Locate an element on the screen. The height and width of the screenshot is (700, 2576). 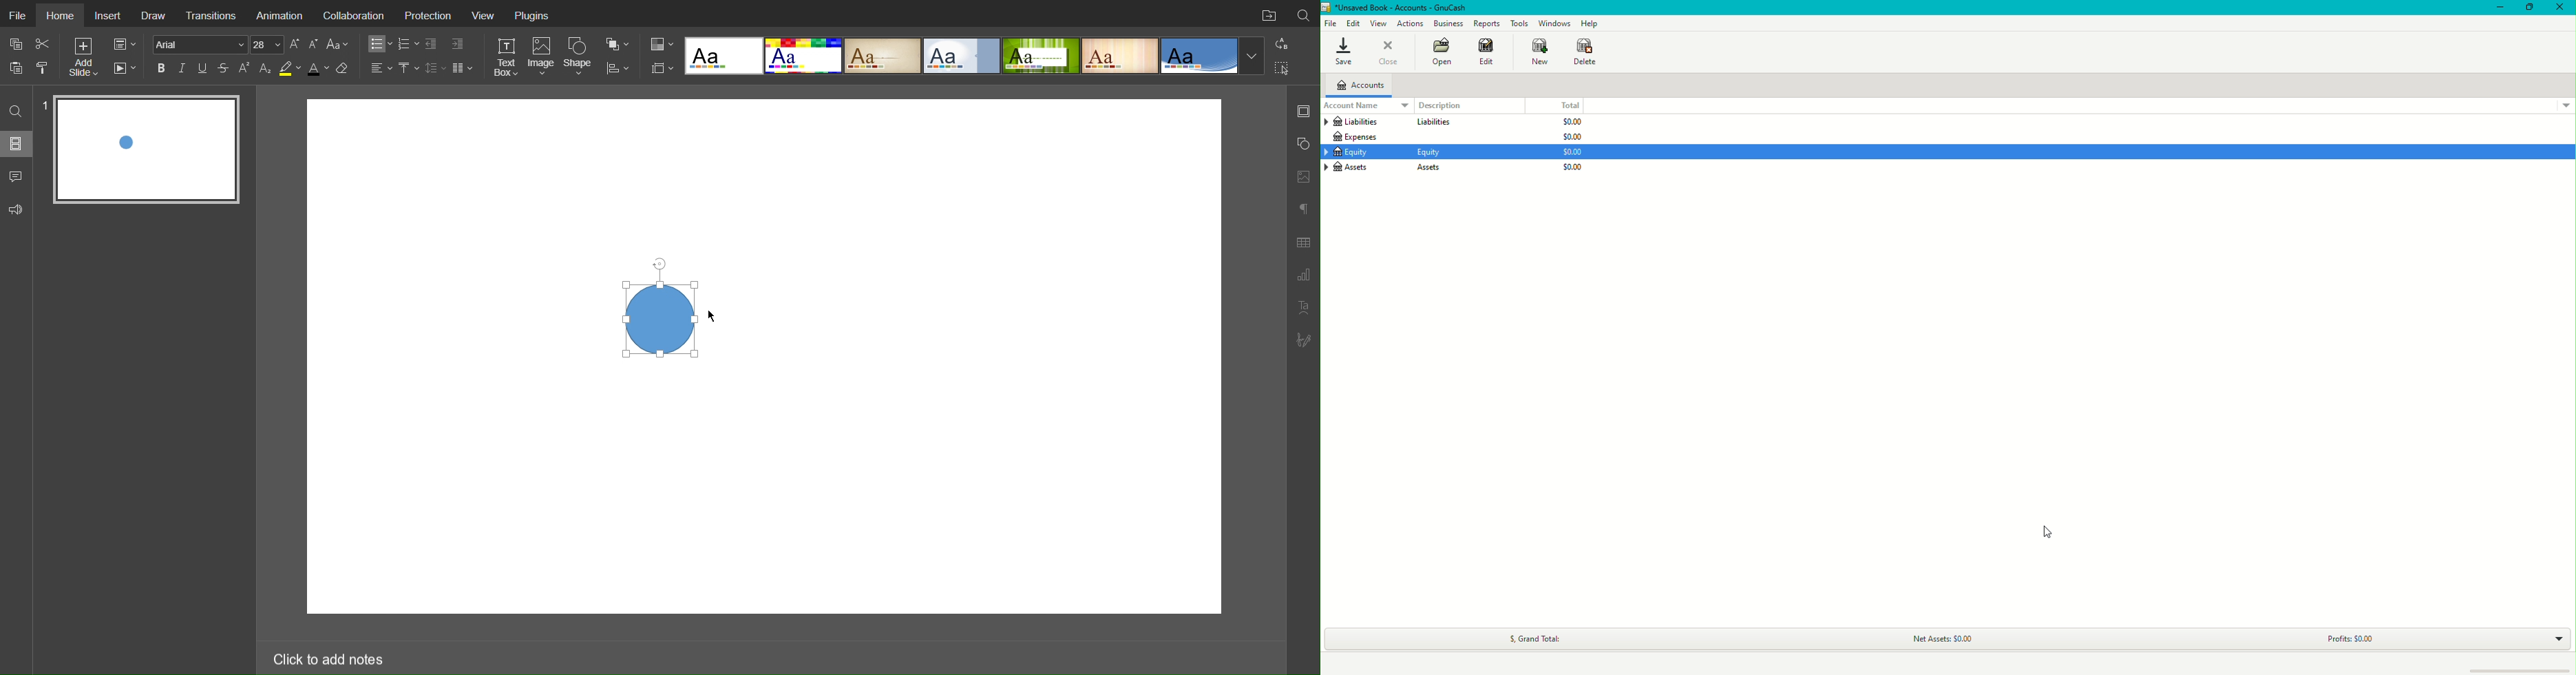
File is located at coordinates (17, 13).